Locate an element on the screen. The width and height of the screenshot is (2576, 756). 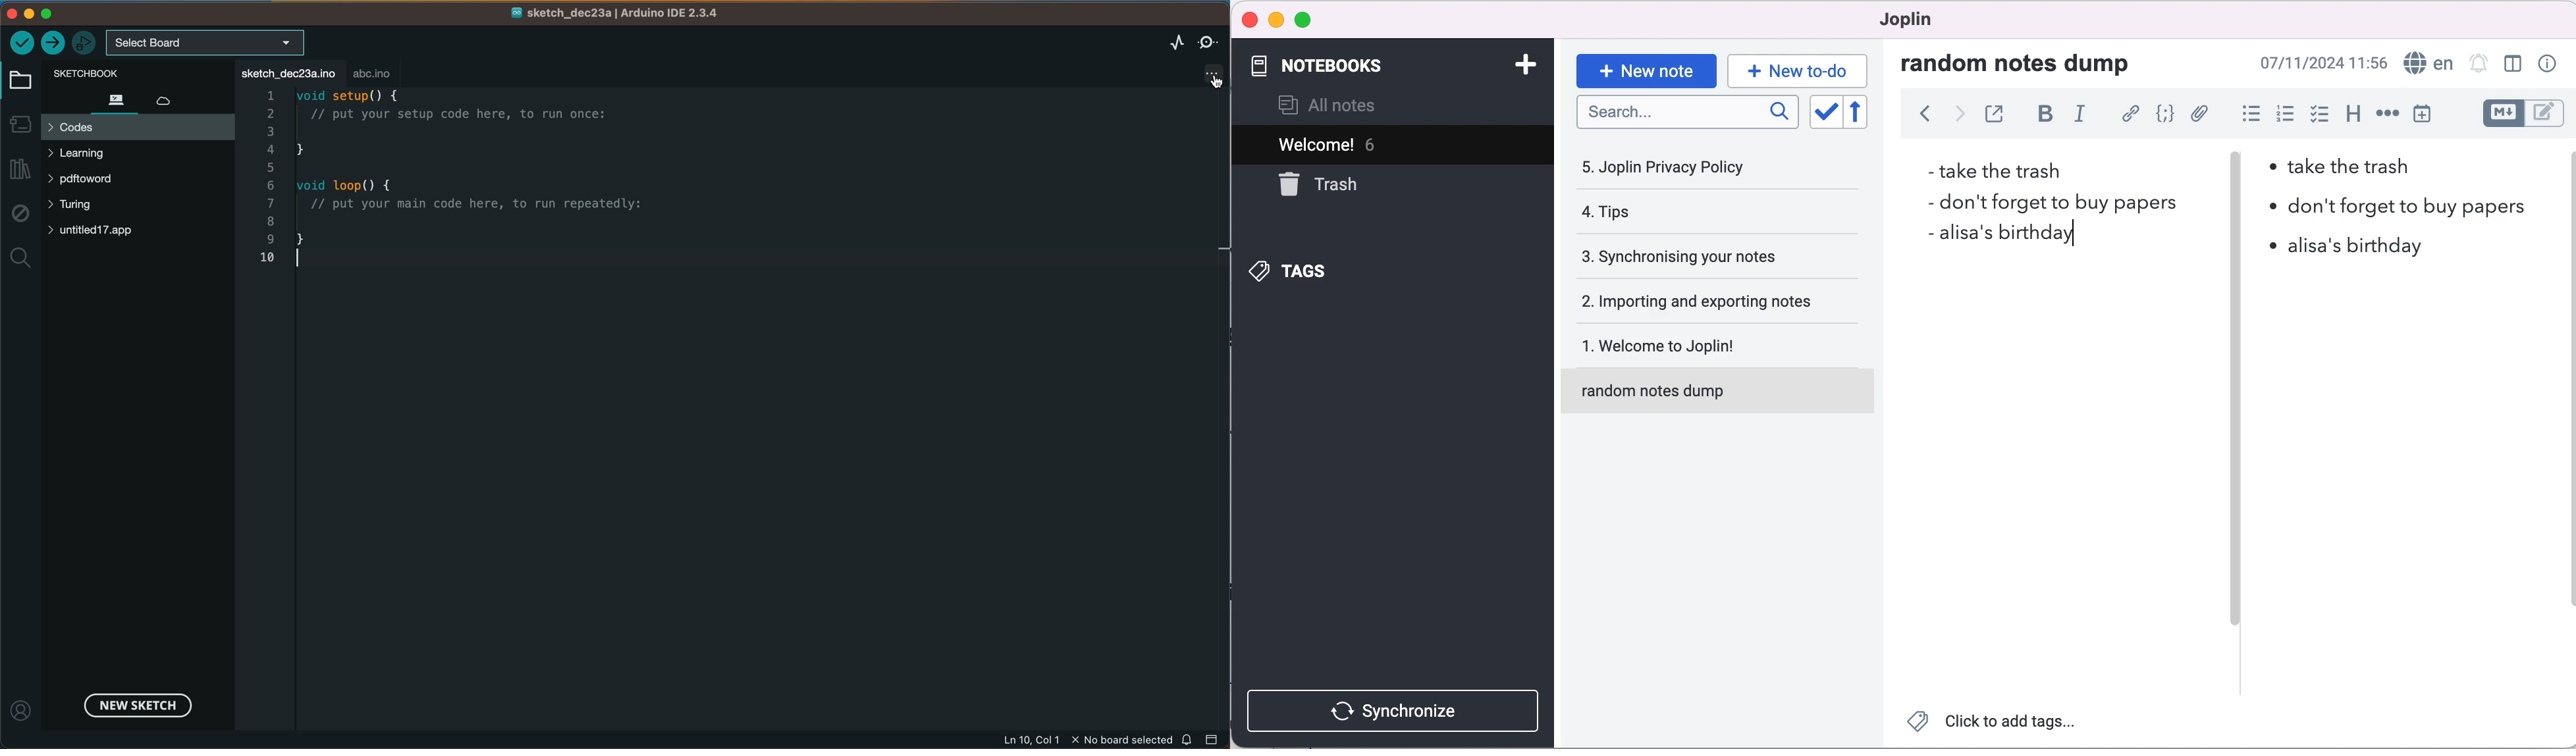
toggle editor layout is located at coordinates (2513, 65).